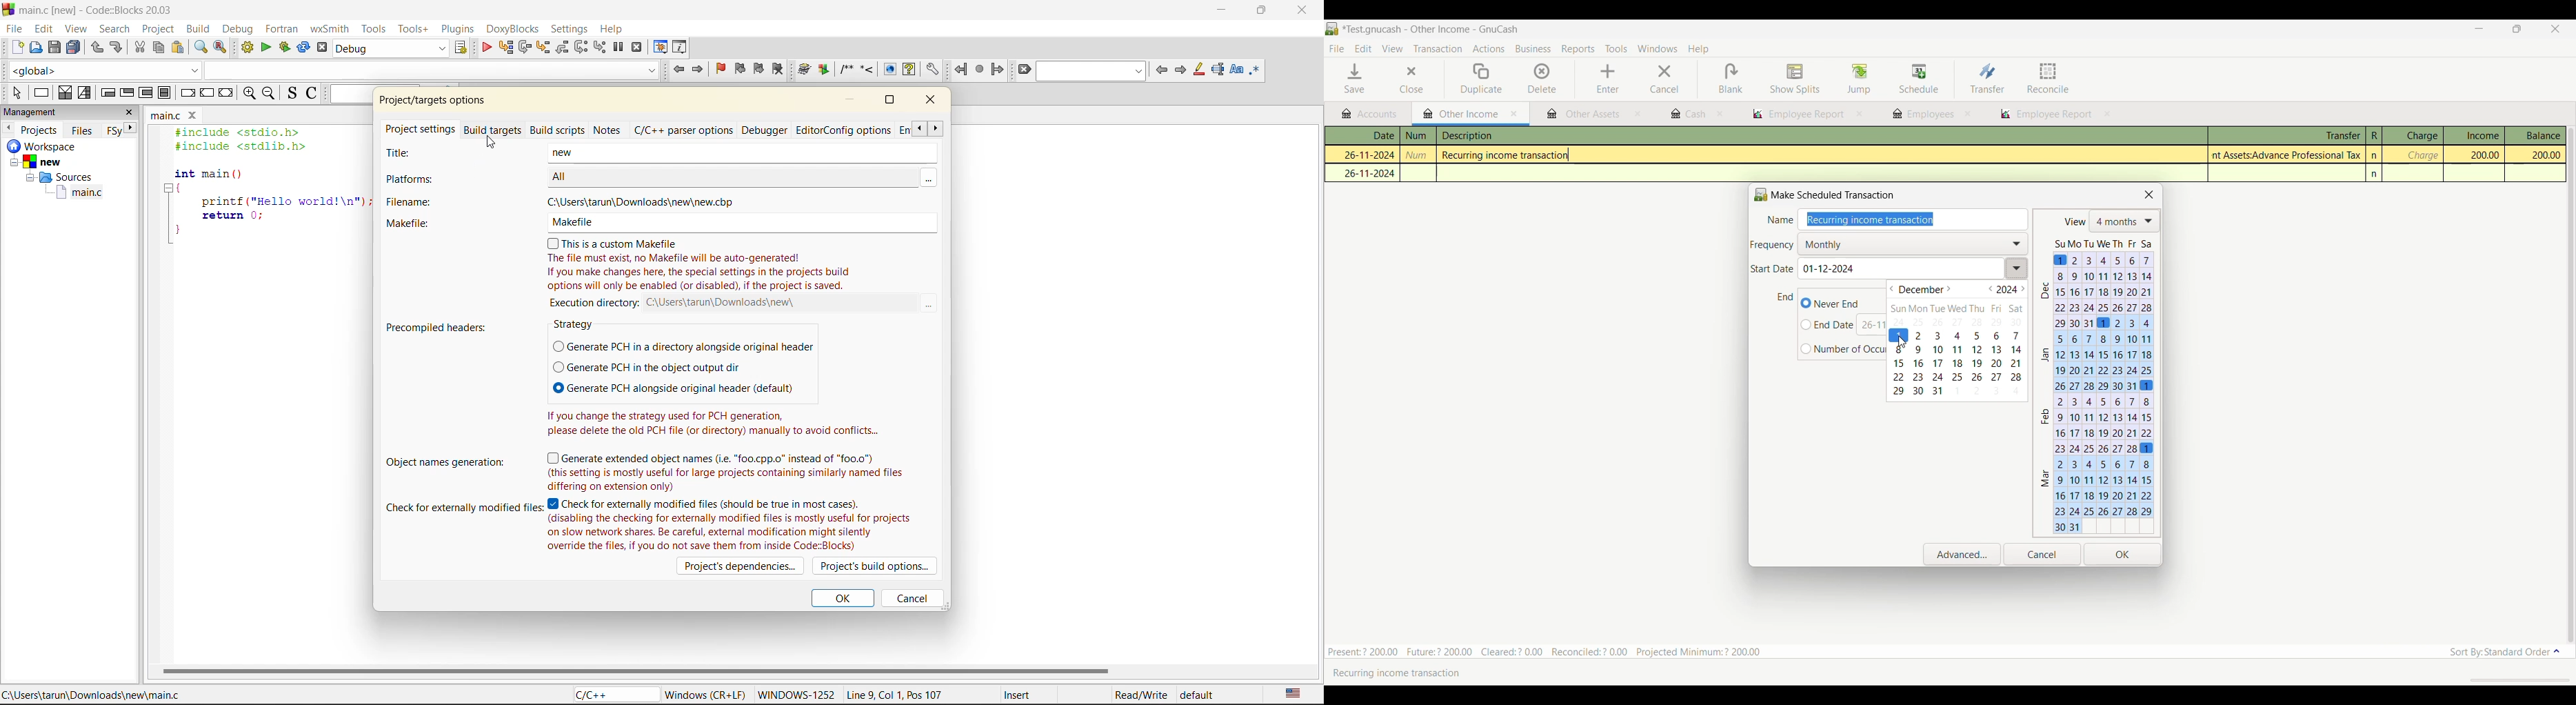 The width and height of the screenshot is (2576, 728). Describe the element at coordinates (1257, 70) in the screenshot. I see `use regex` at that location.